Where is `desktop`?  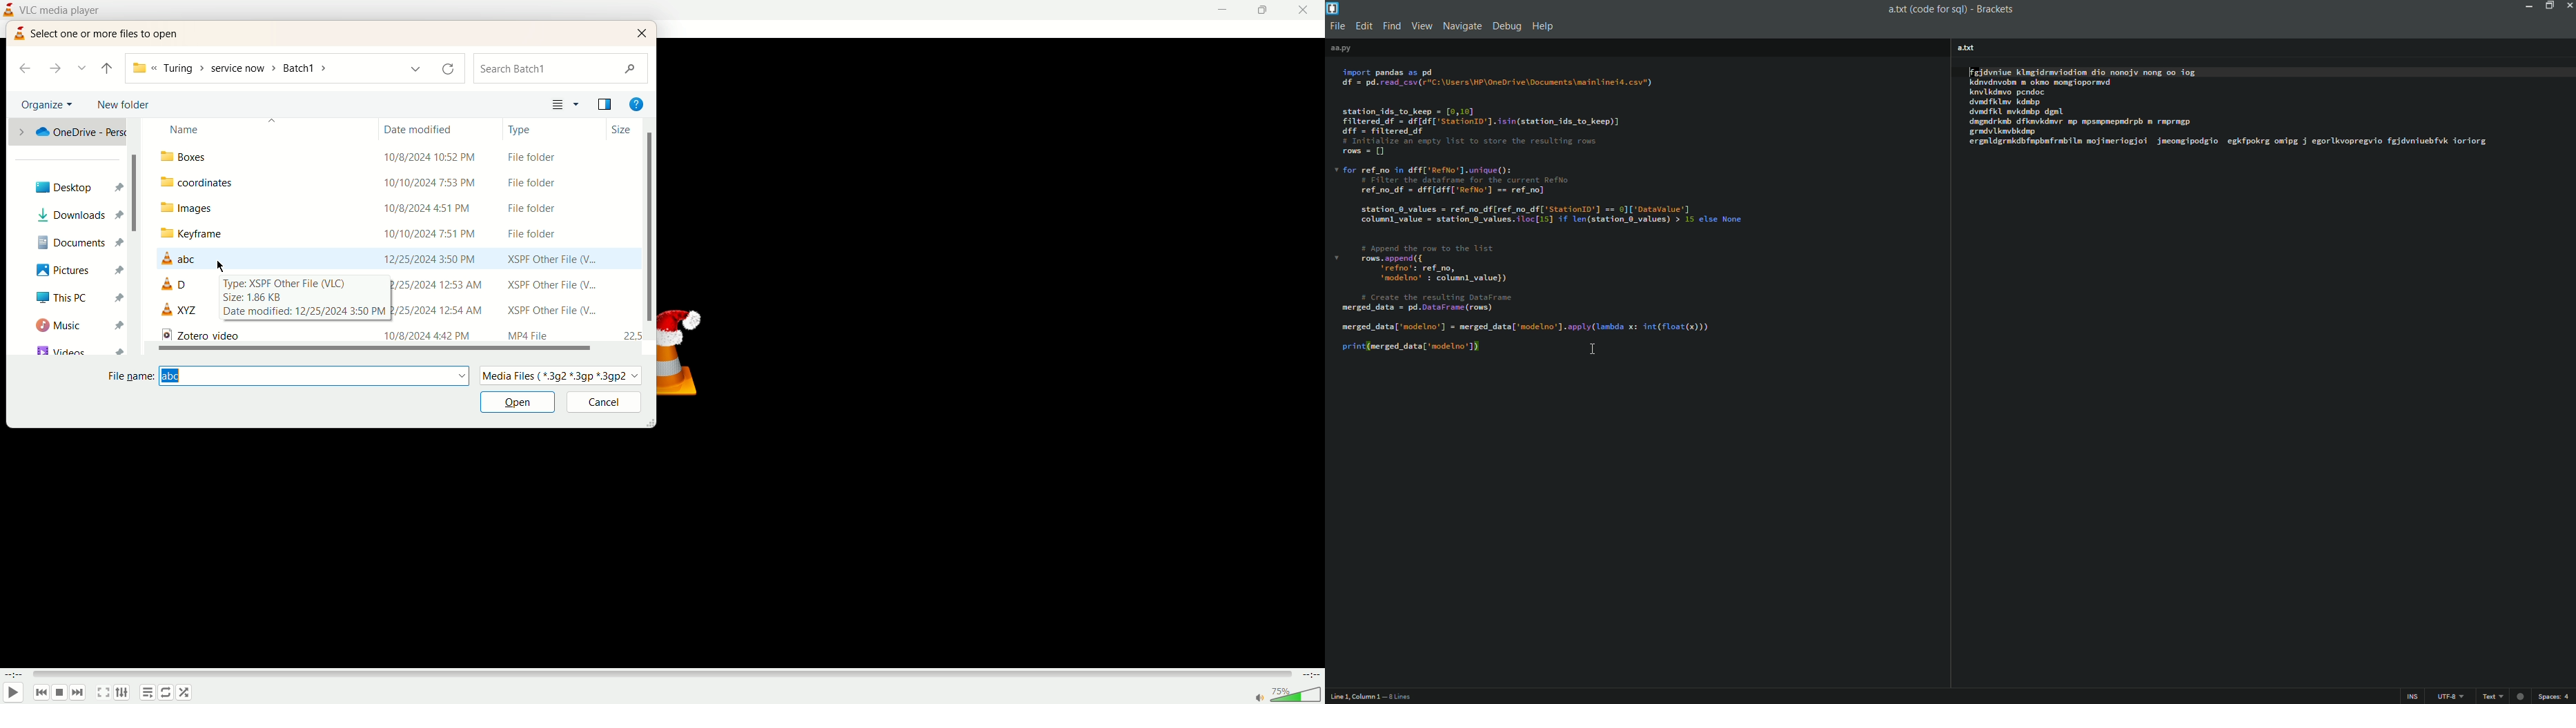
desktop is located at coordinates (75, 188).